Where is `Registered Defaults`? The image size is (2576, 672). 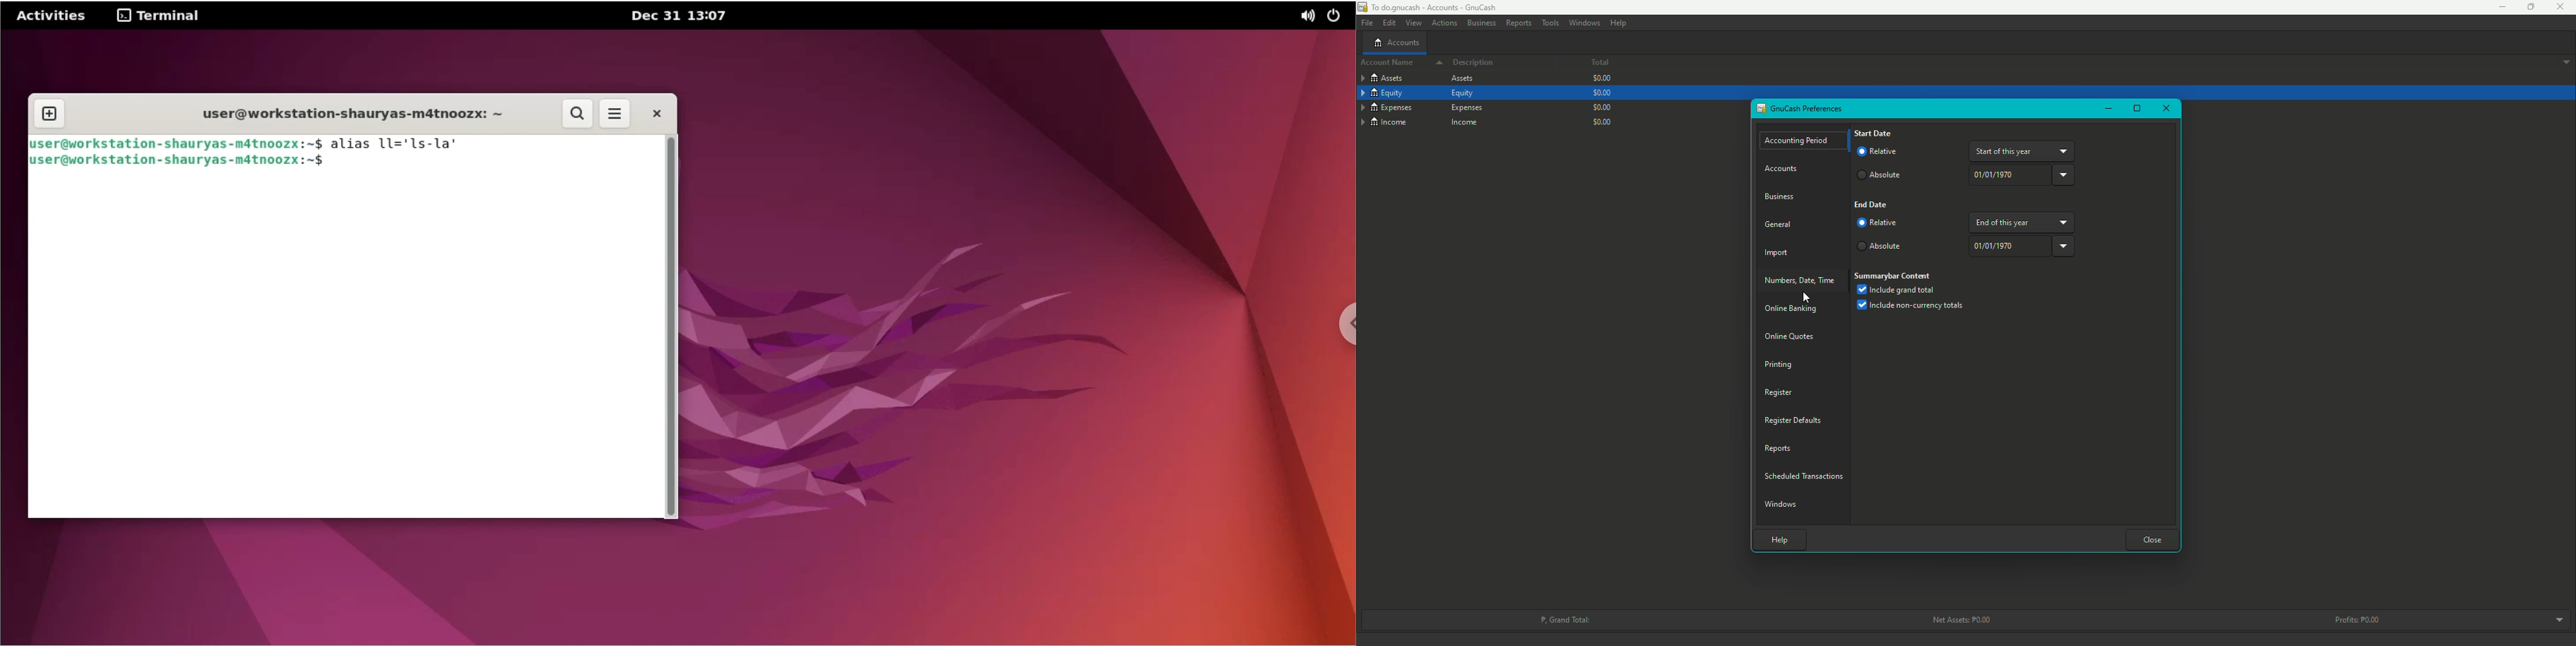
Registered Defaults is located at coordinates (1794, 420).